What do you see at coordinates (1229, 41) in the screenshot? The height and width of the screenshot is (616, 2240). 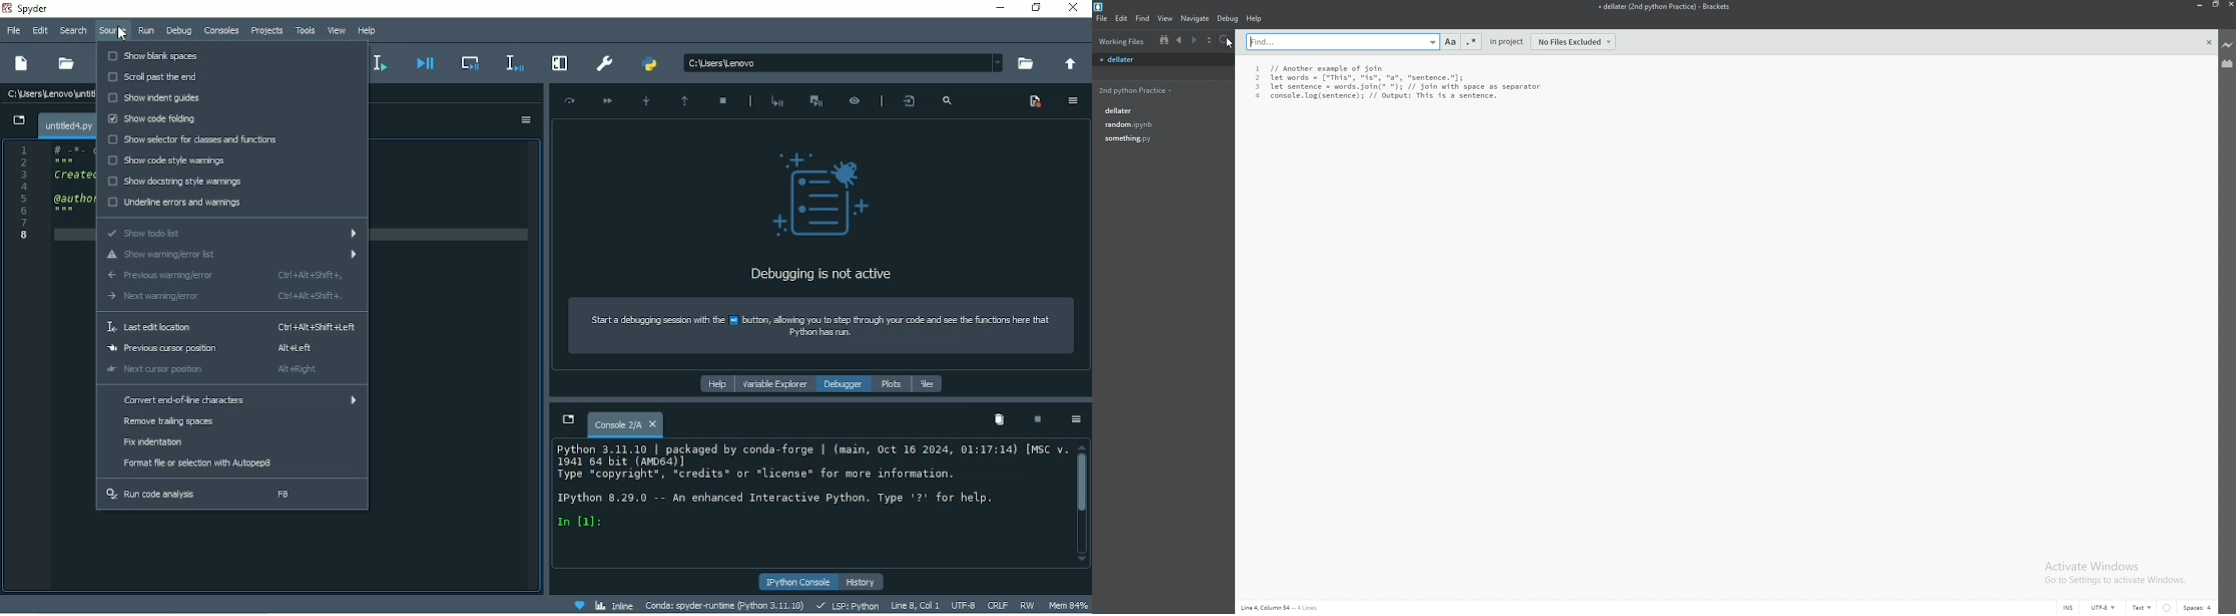 I see `search` at bounding box center [1229, 41].